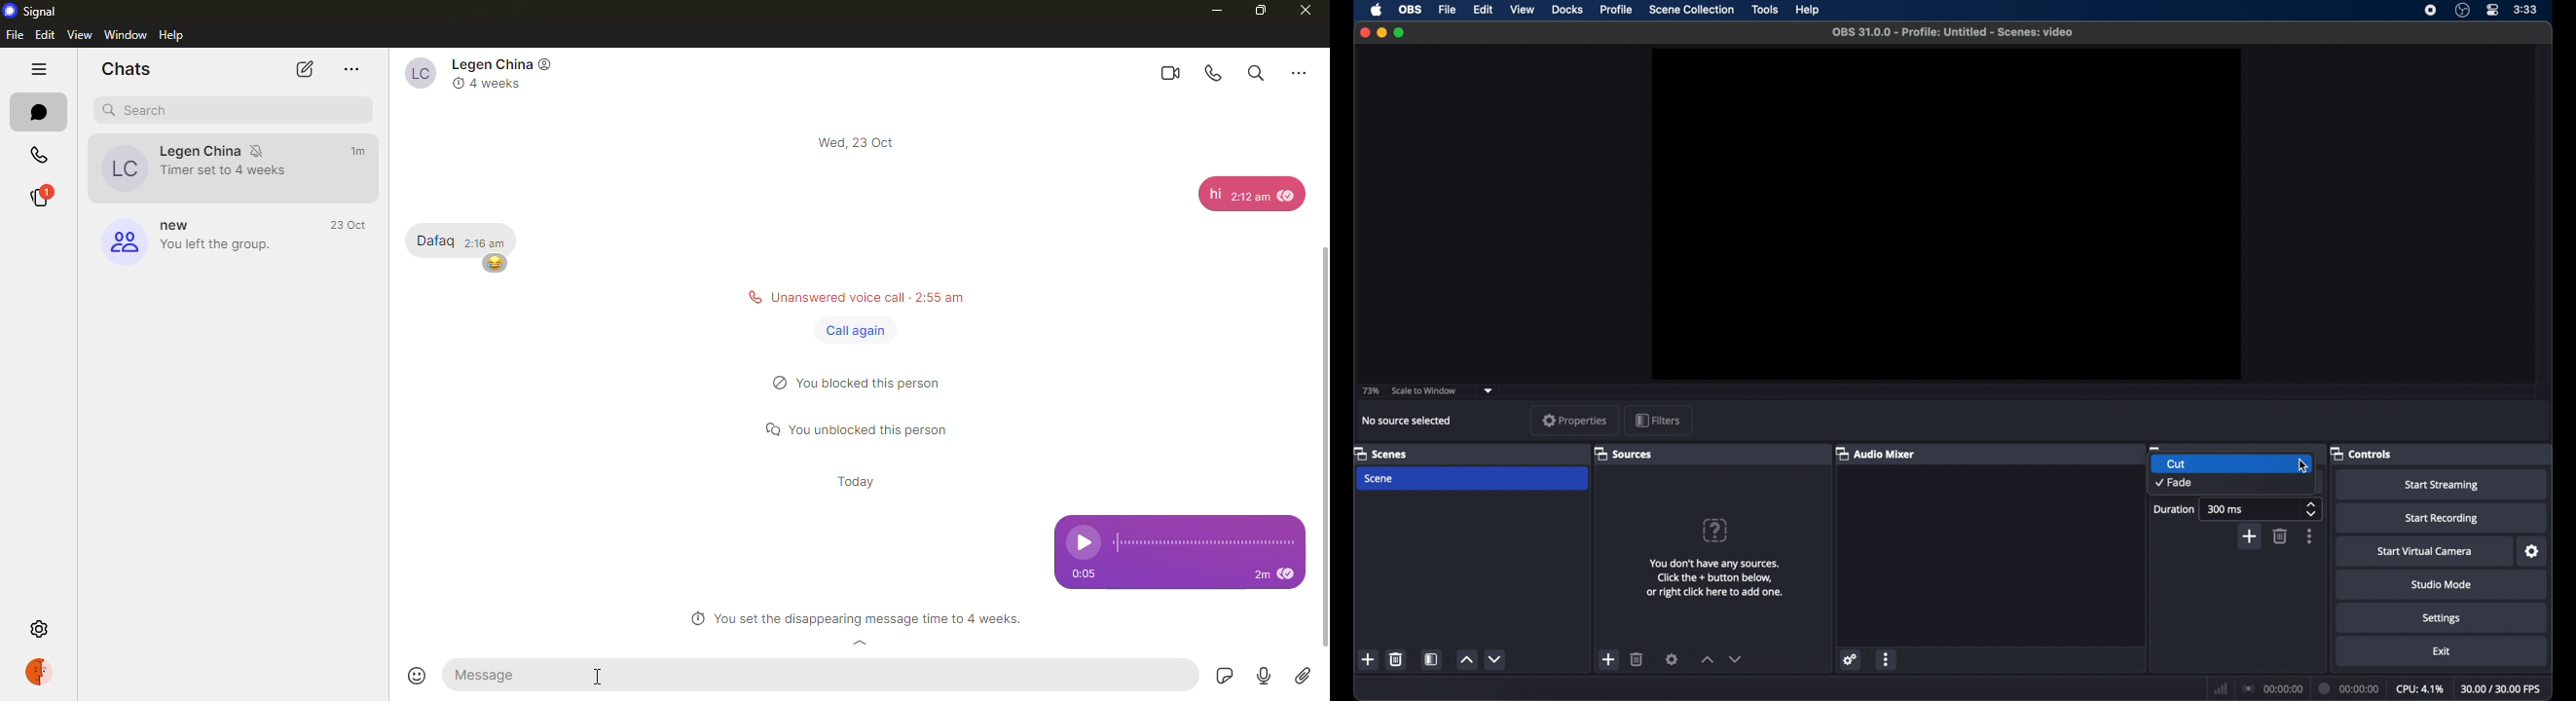 The image size is (2576, 728). Describe the element at coordinates (2221, 689) in the screenshot. I see `network` at that location.